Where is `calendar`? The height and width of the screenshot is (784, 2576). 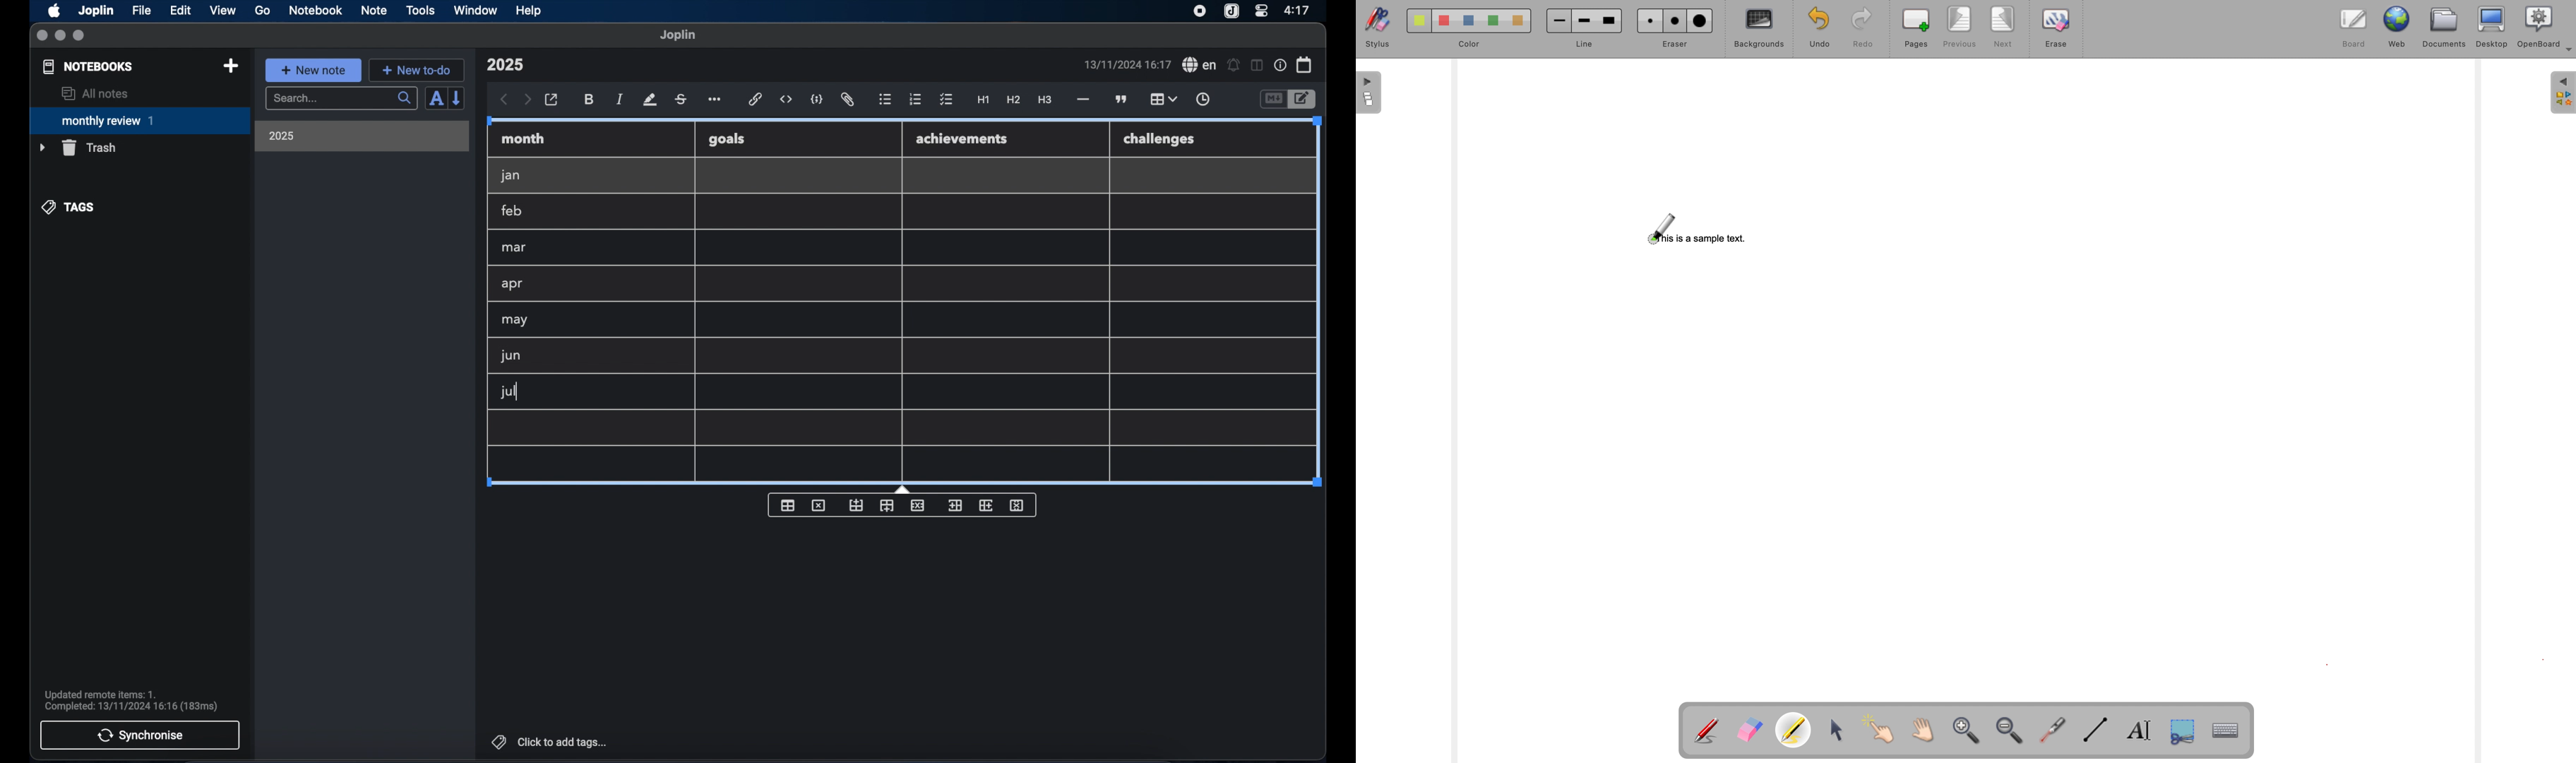
calendar is located at coordinates (1305, 64).